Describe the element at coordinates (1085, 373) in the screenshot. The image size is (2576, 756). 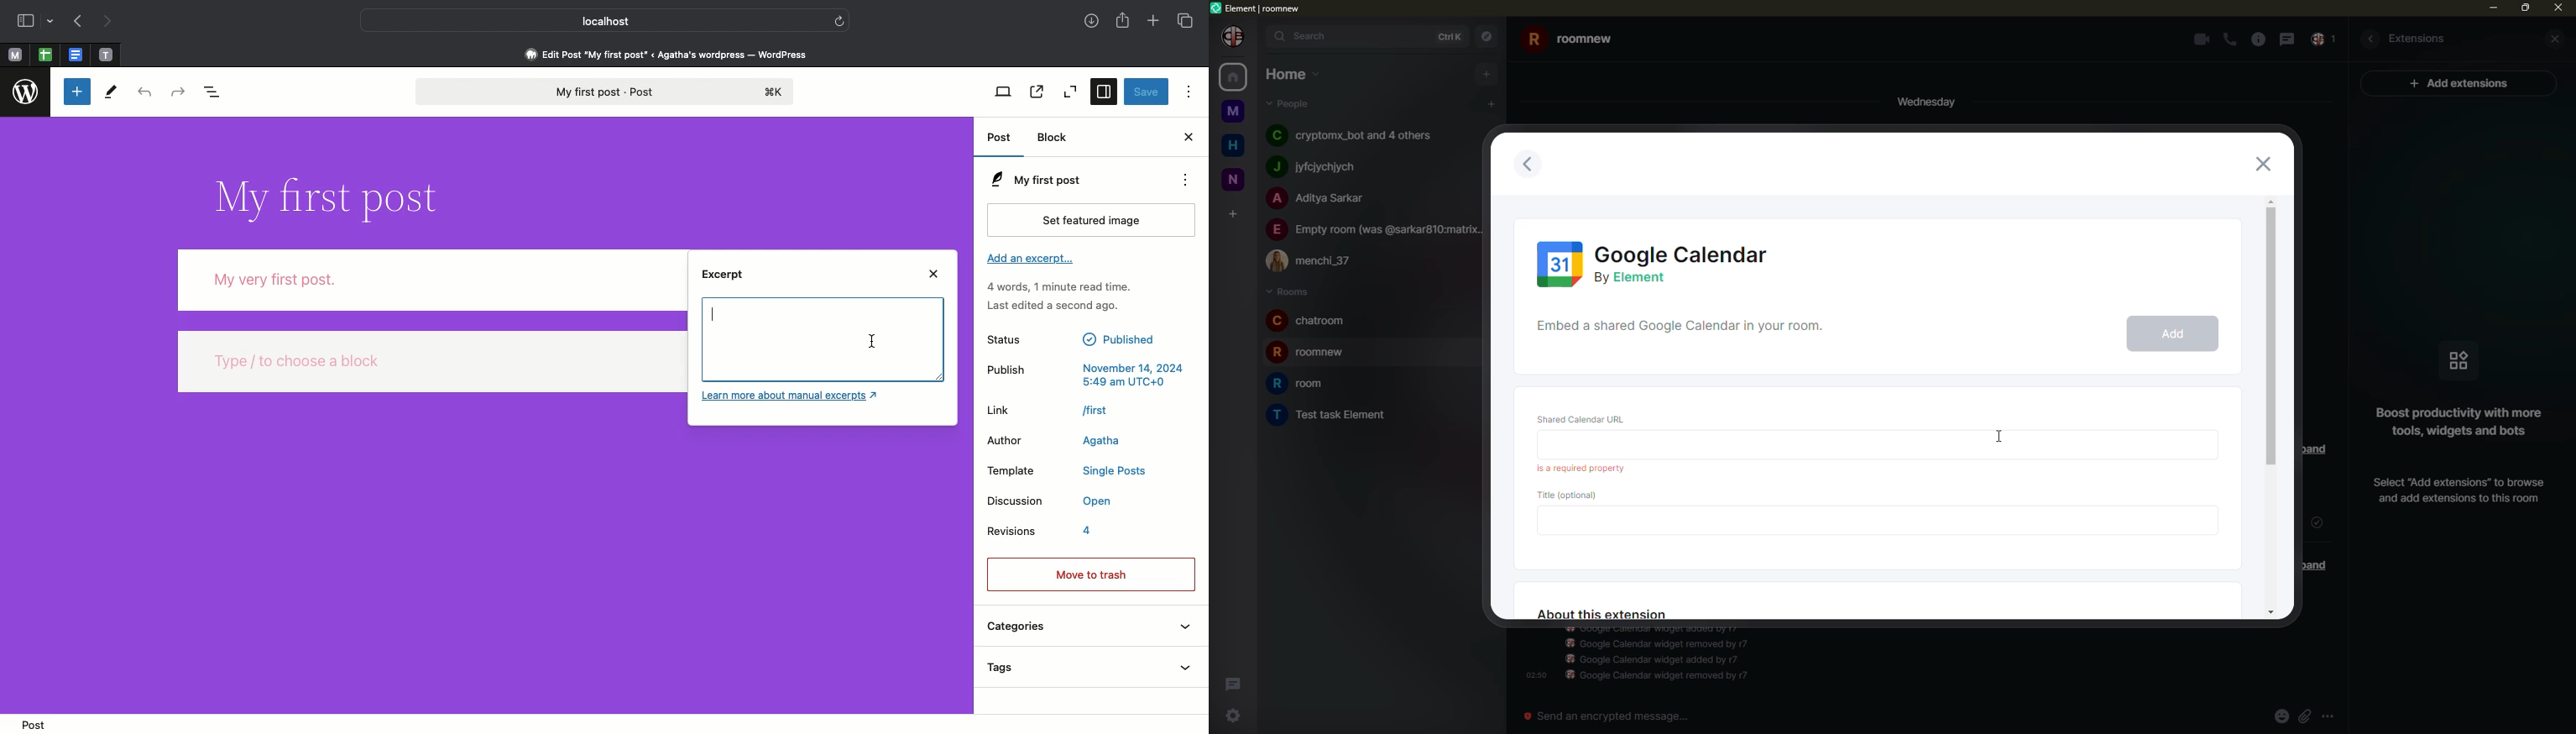
I see `Publish` at that location.